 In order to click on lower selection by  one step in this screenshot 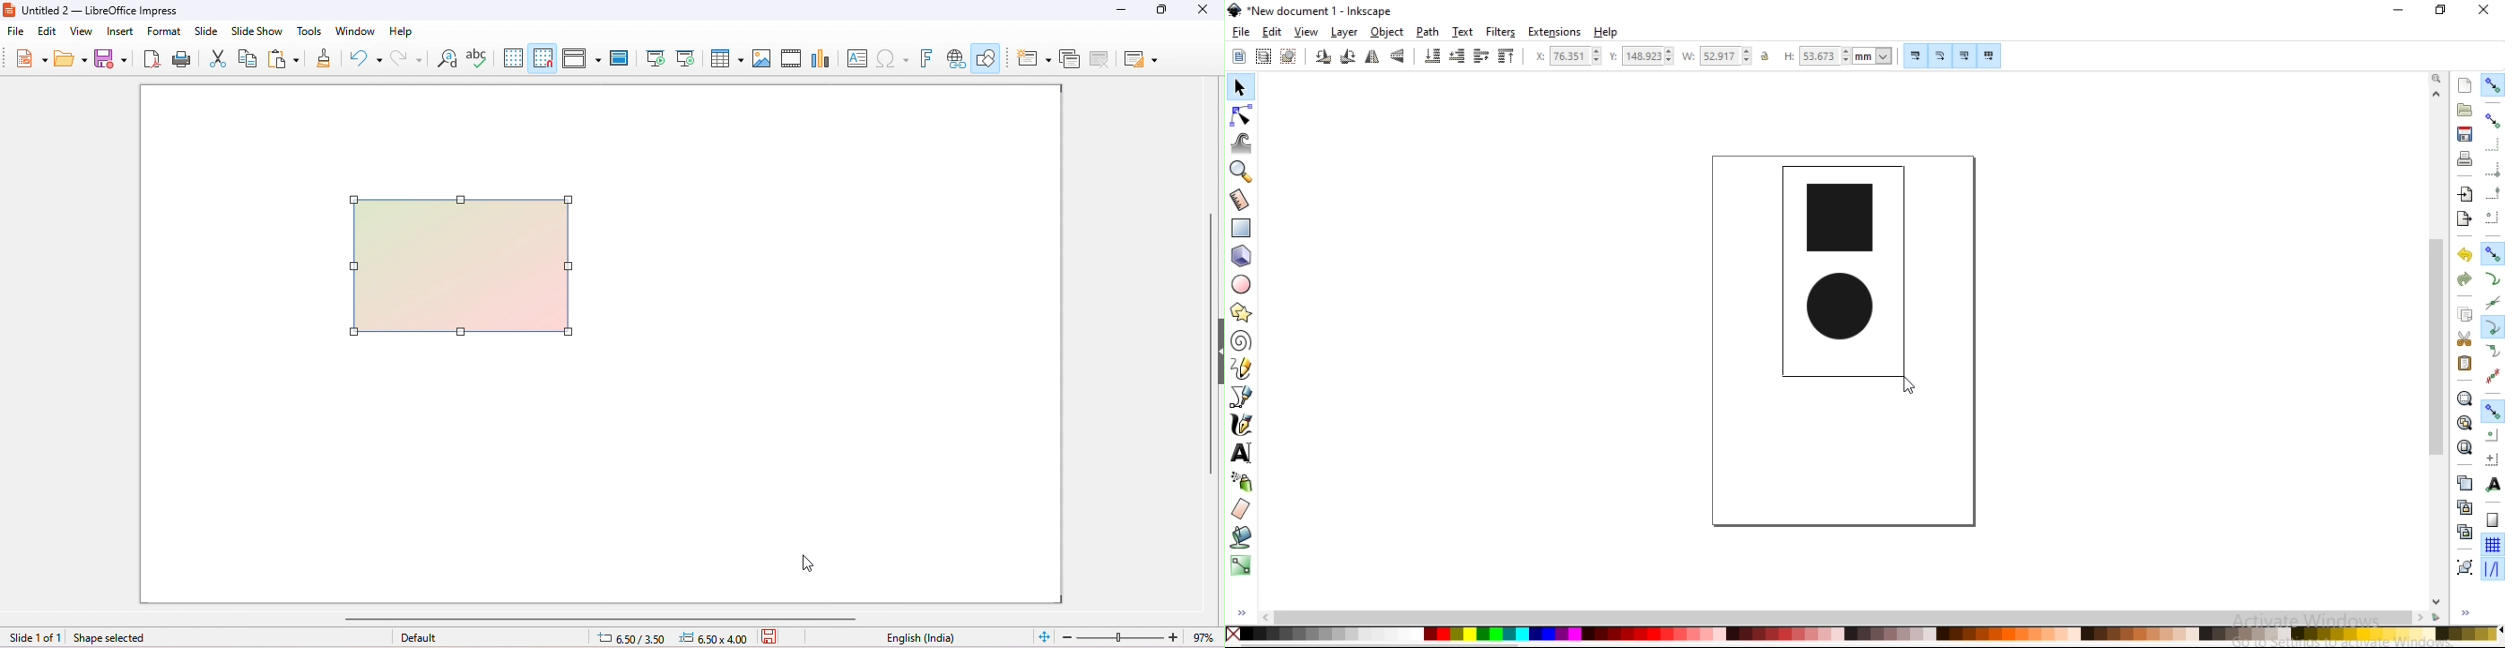, I will do `click(1459, 56)`.